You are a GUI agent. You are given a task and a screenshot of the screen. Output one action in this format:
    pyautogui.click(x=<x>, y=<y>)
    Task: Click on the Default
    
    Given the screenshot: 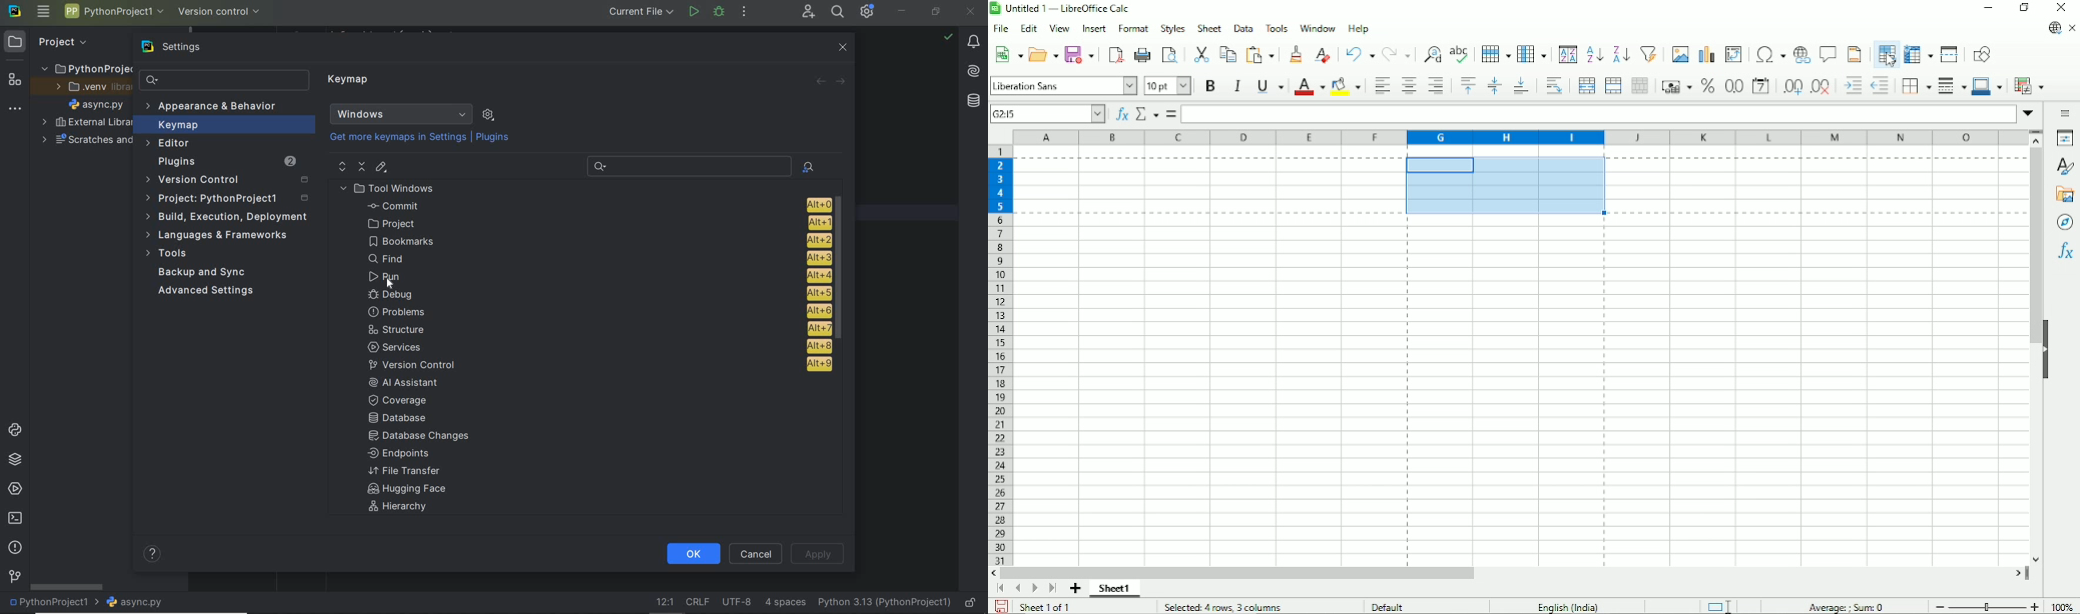 What is the action you would take?
    pyautogui.click(x=1394, y=605)
    